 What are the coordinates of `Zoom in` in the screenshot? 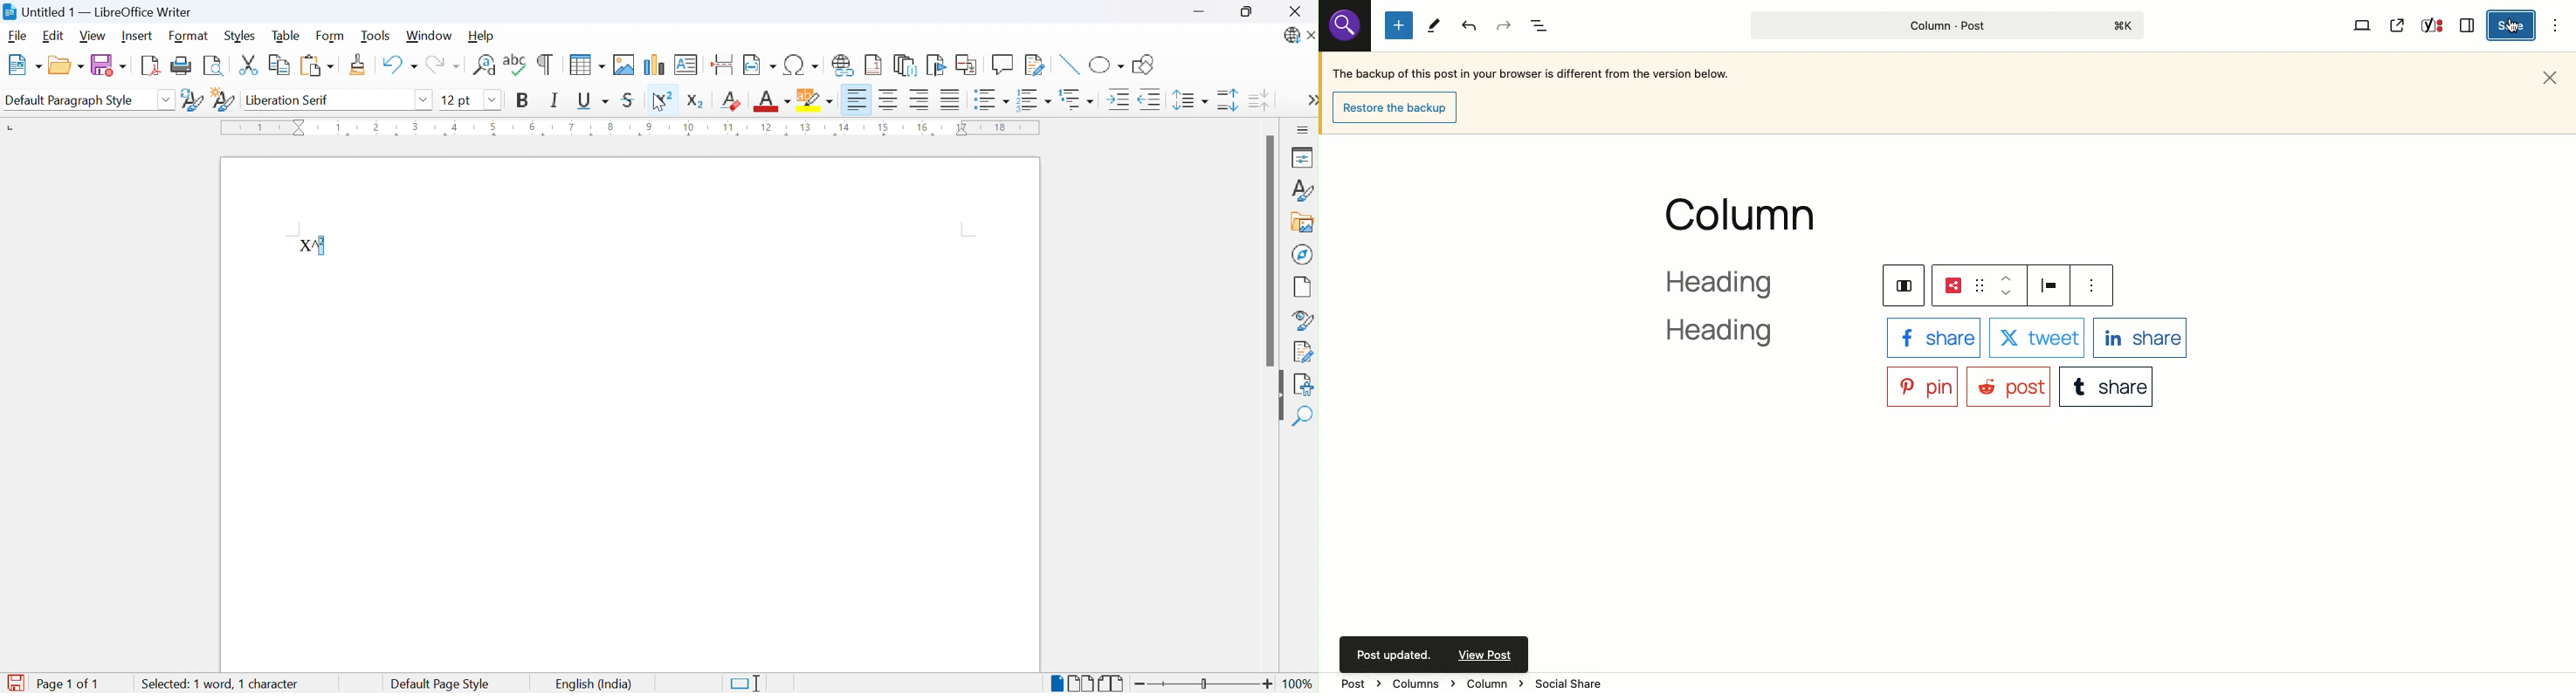 It's located at (1264, 683).